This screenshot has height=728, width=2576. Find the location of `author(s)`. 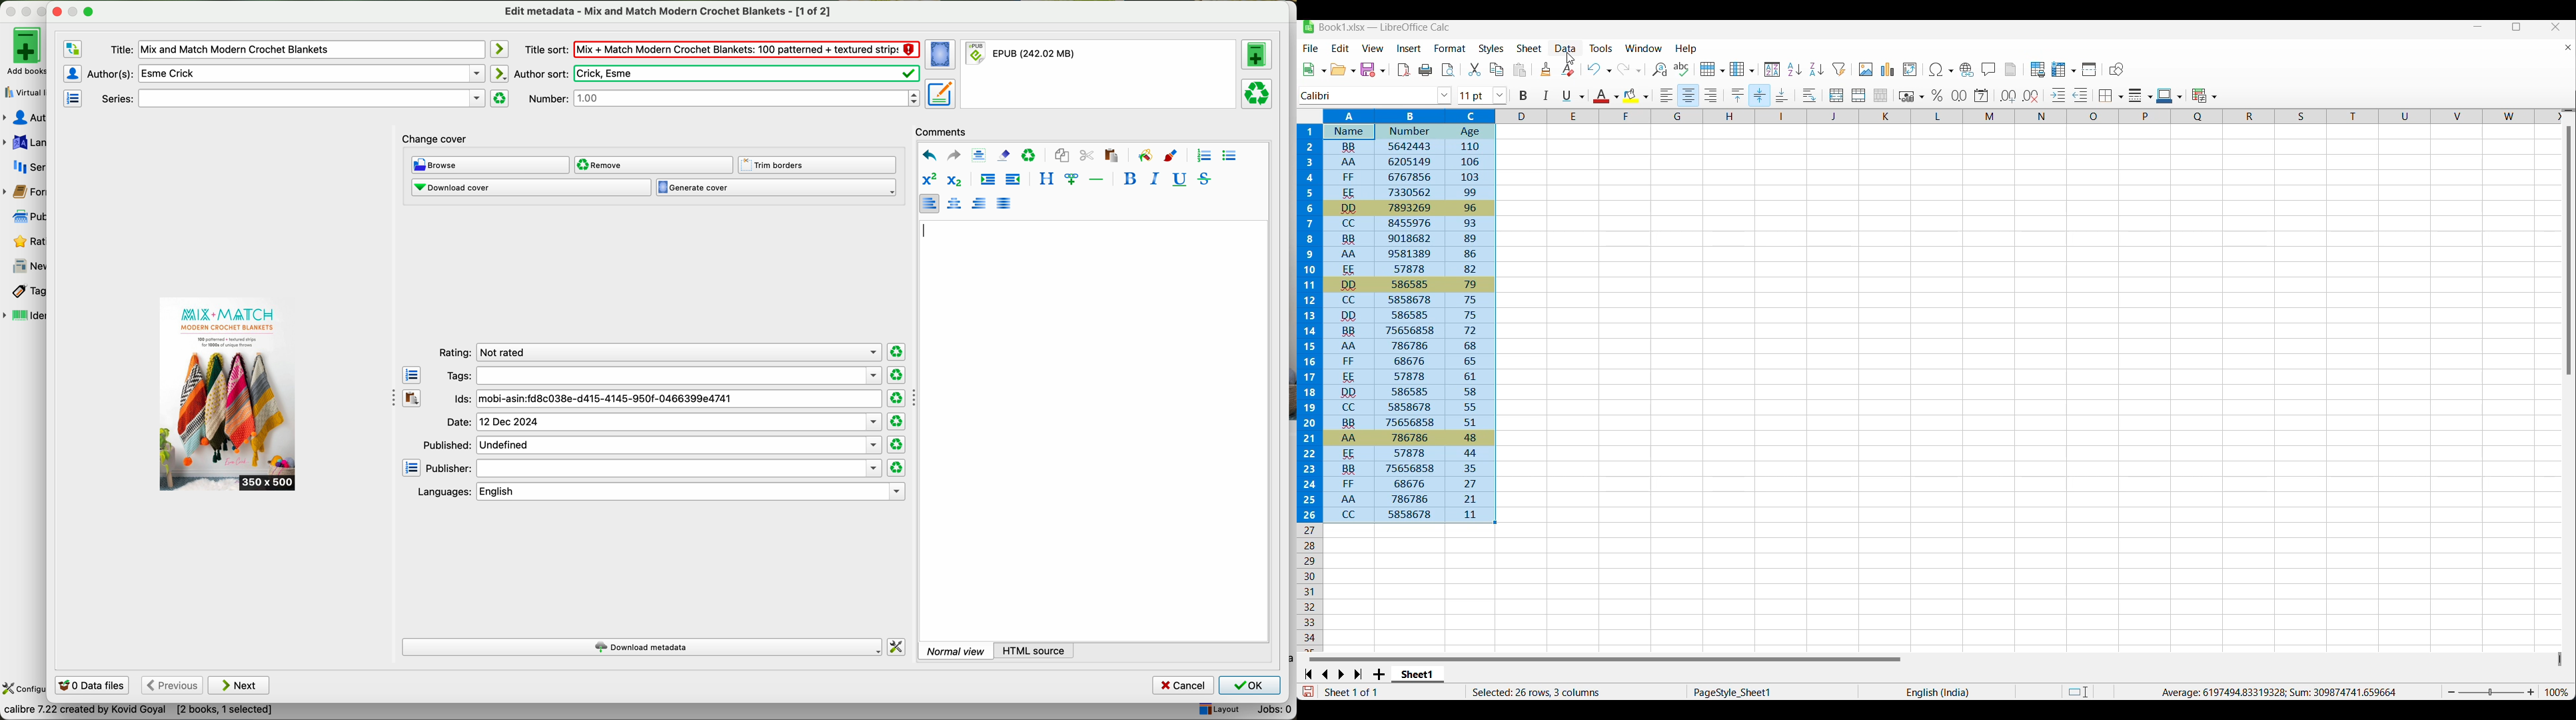

author(s) is located at coordinates (286, 73).